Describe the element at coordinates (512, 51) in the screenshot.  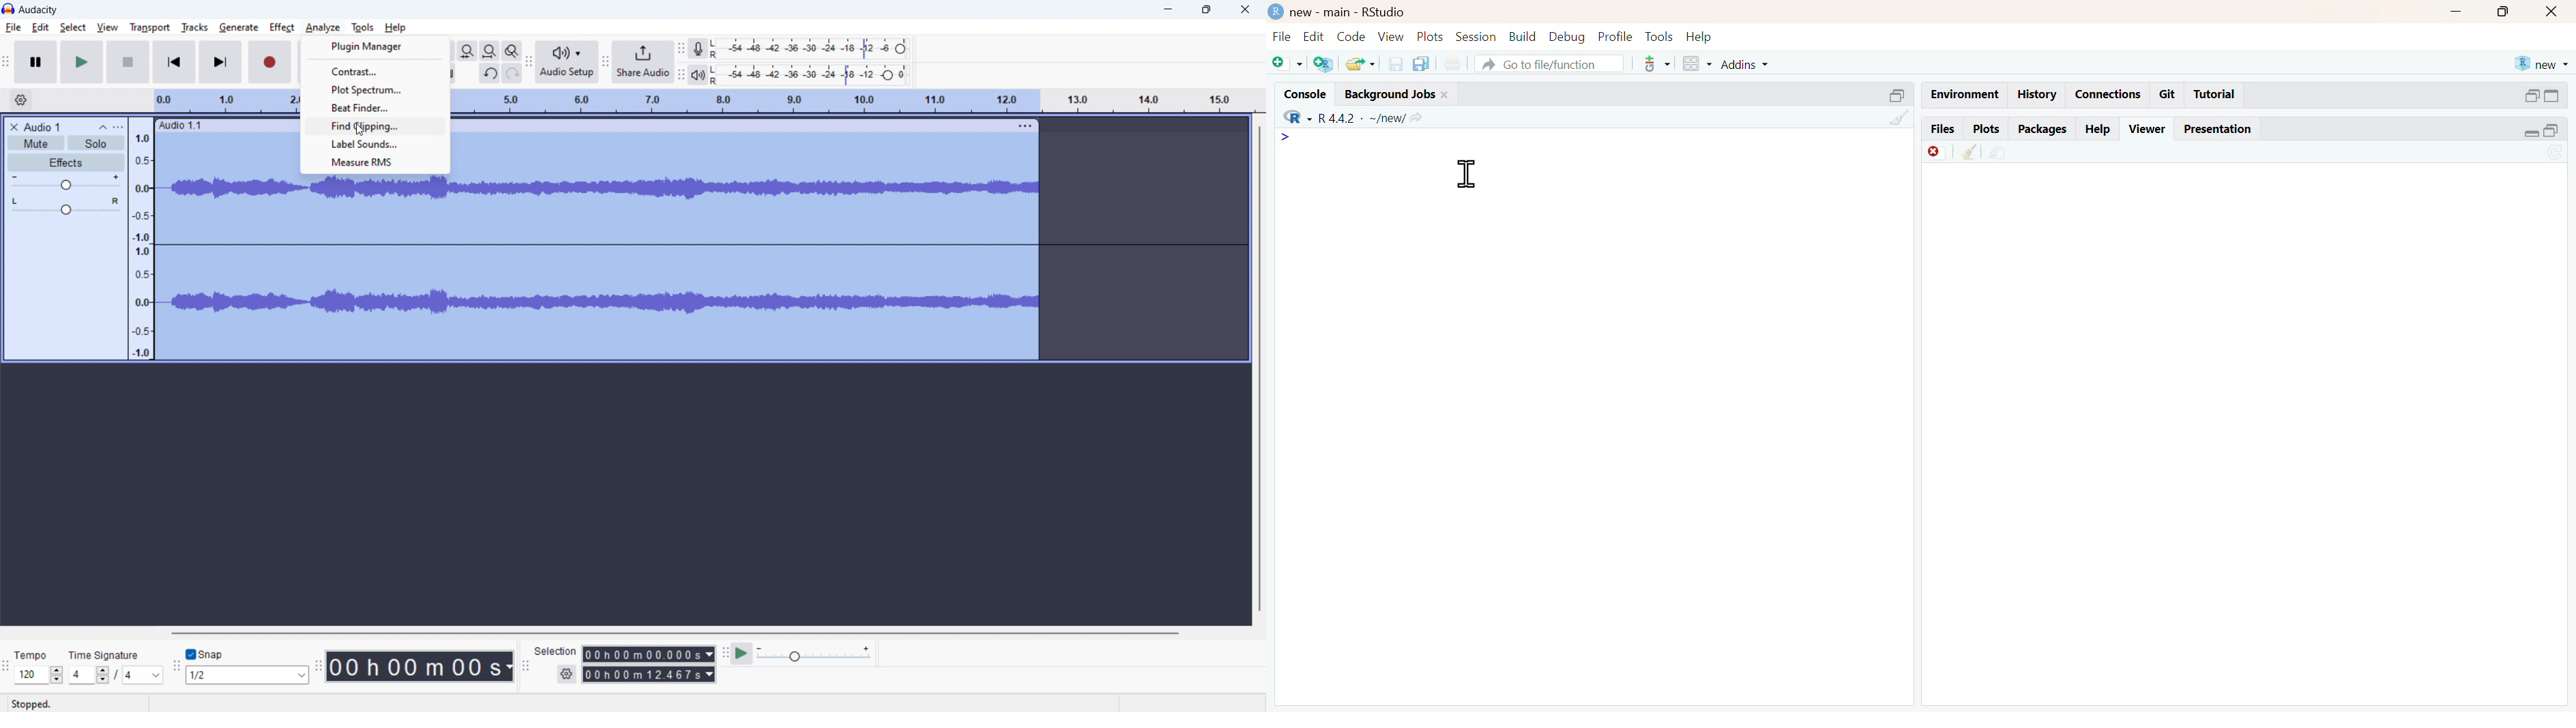
I see `toggle zoom` at that location.